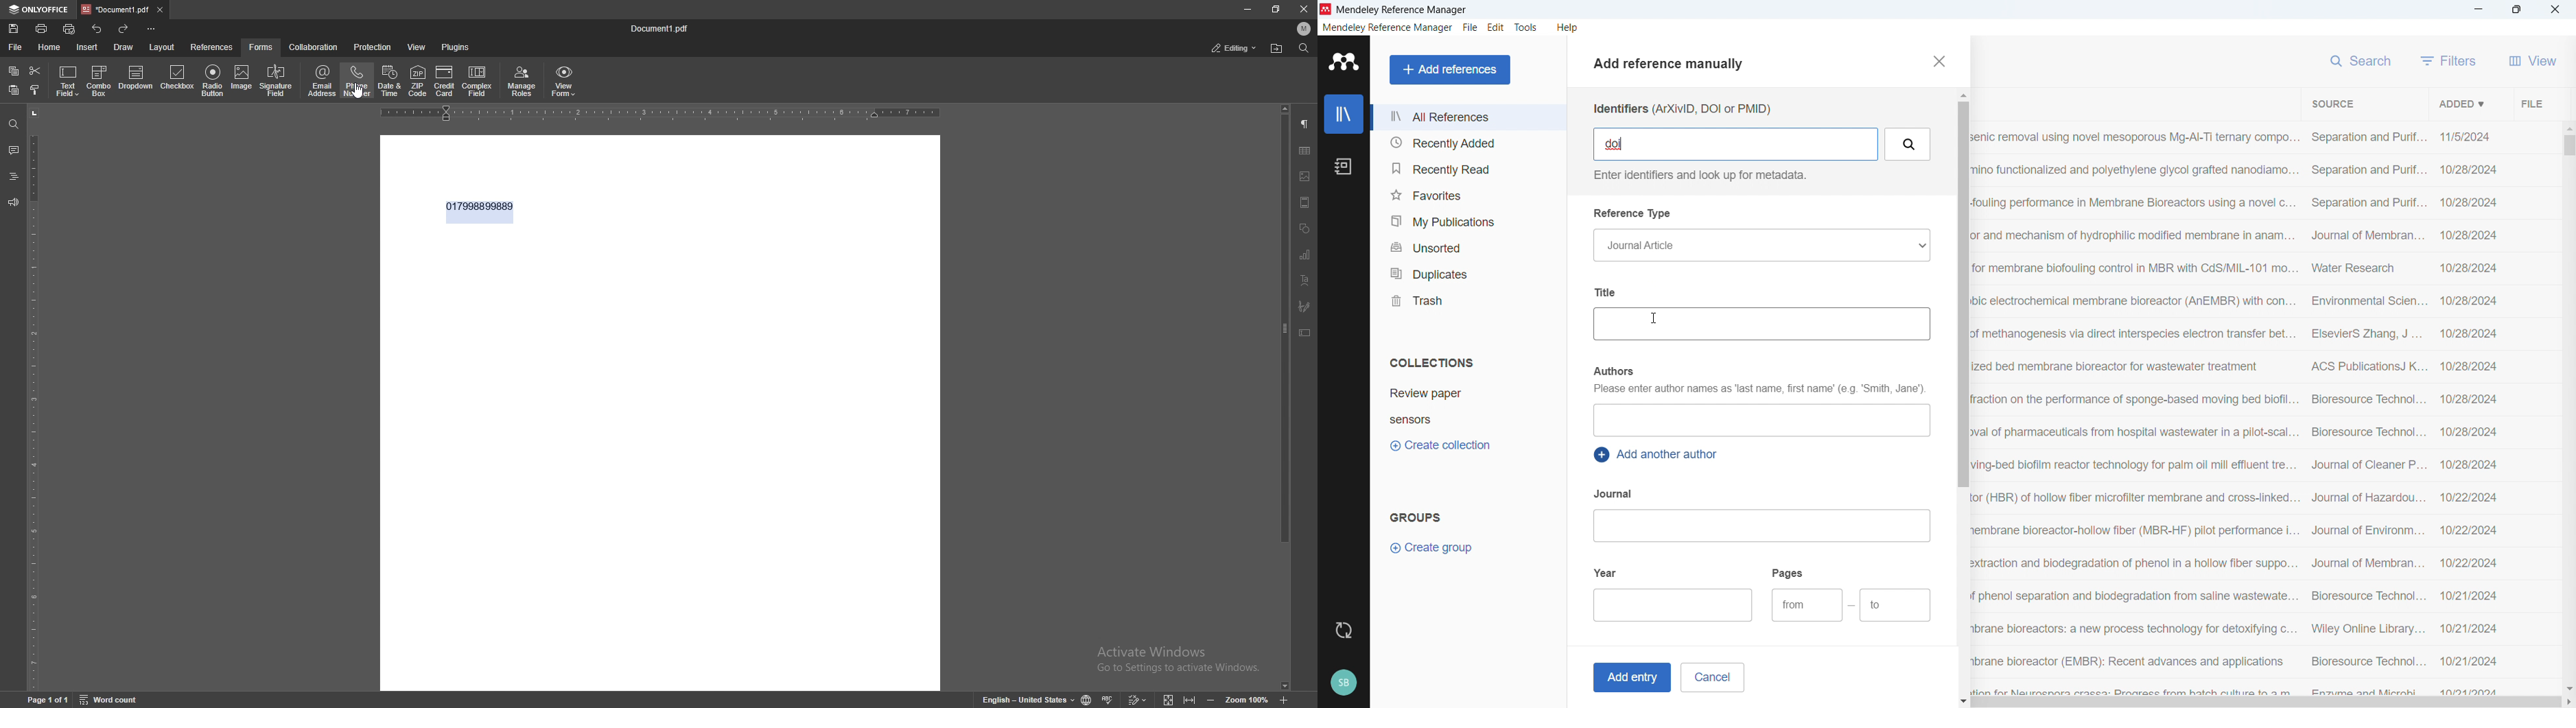  I want to click on Edit , so click(1497, 28).